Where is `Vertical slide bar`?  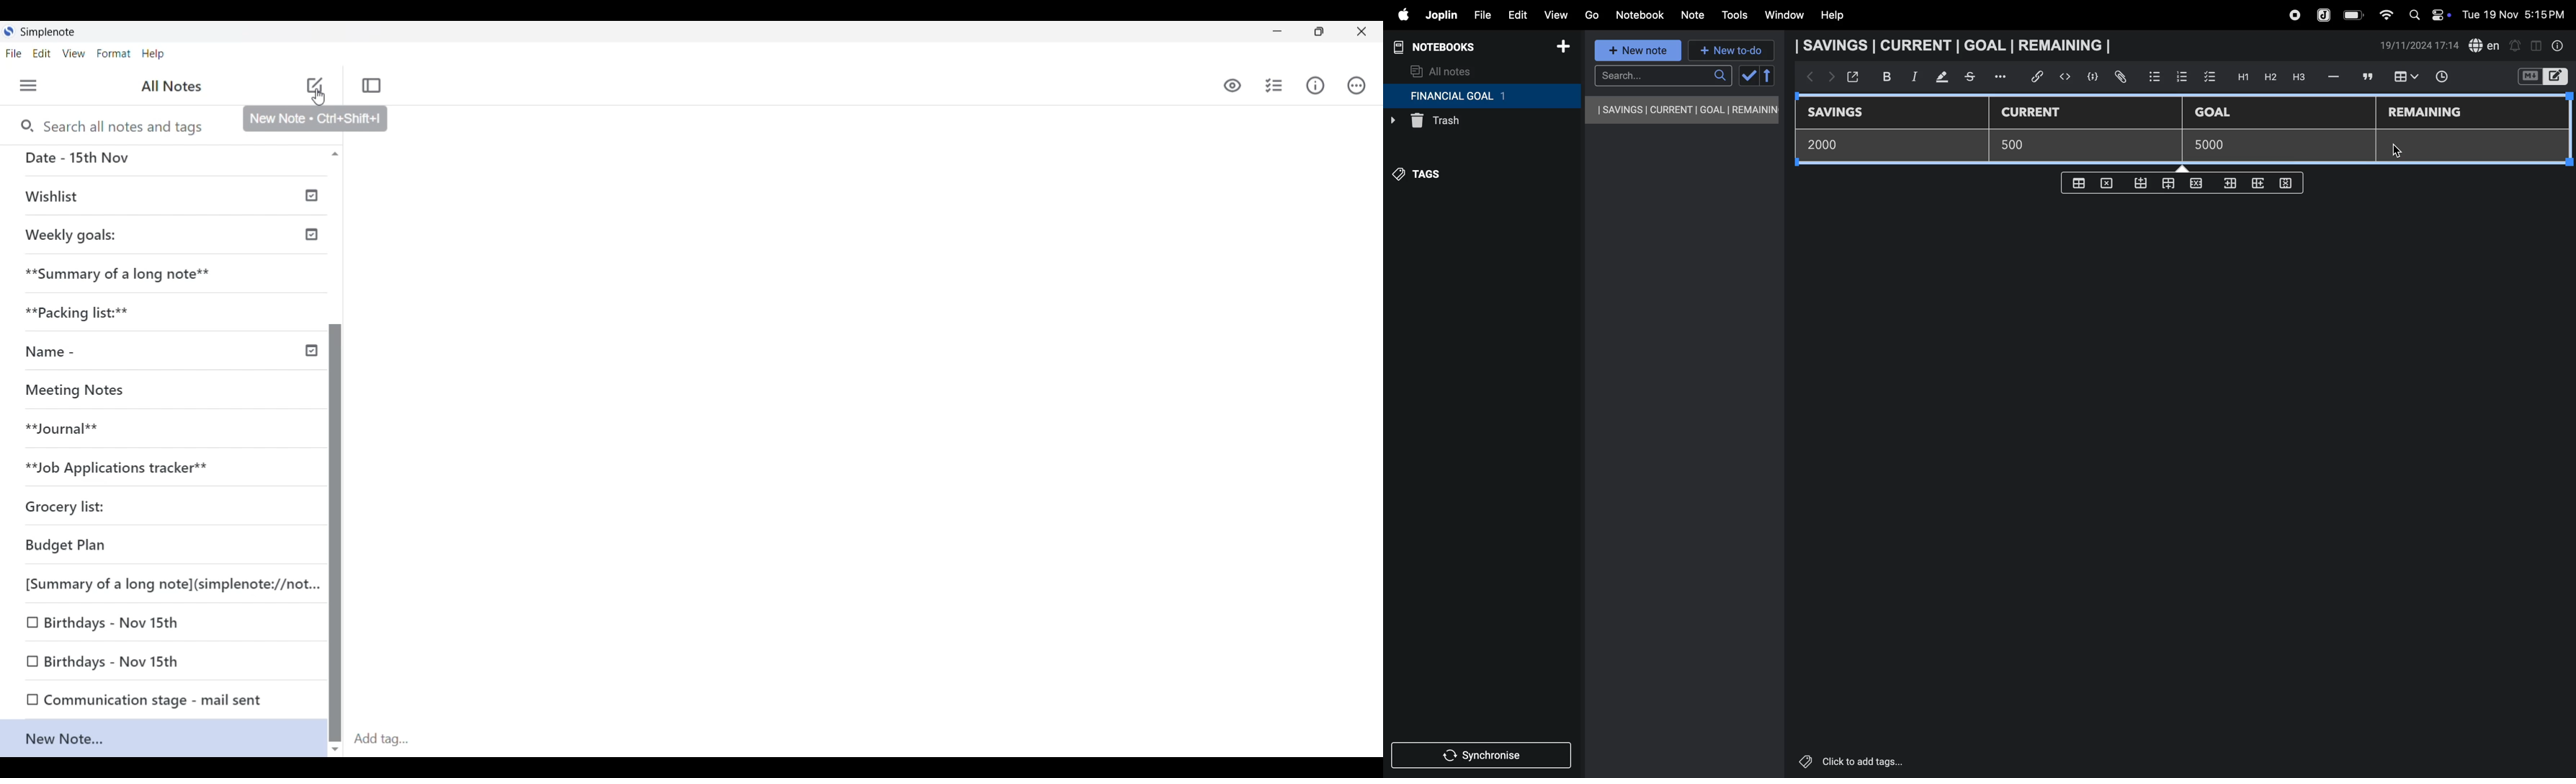 Vertical slide bar is located at coordinates (334, 533).